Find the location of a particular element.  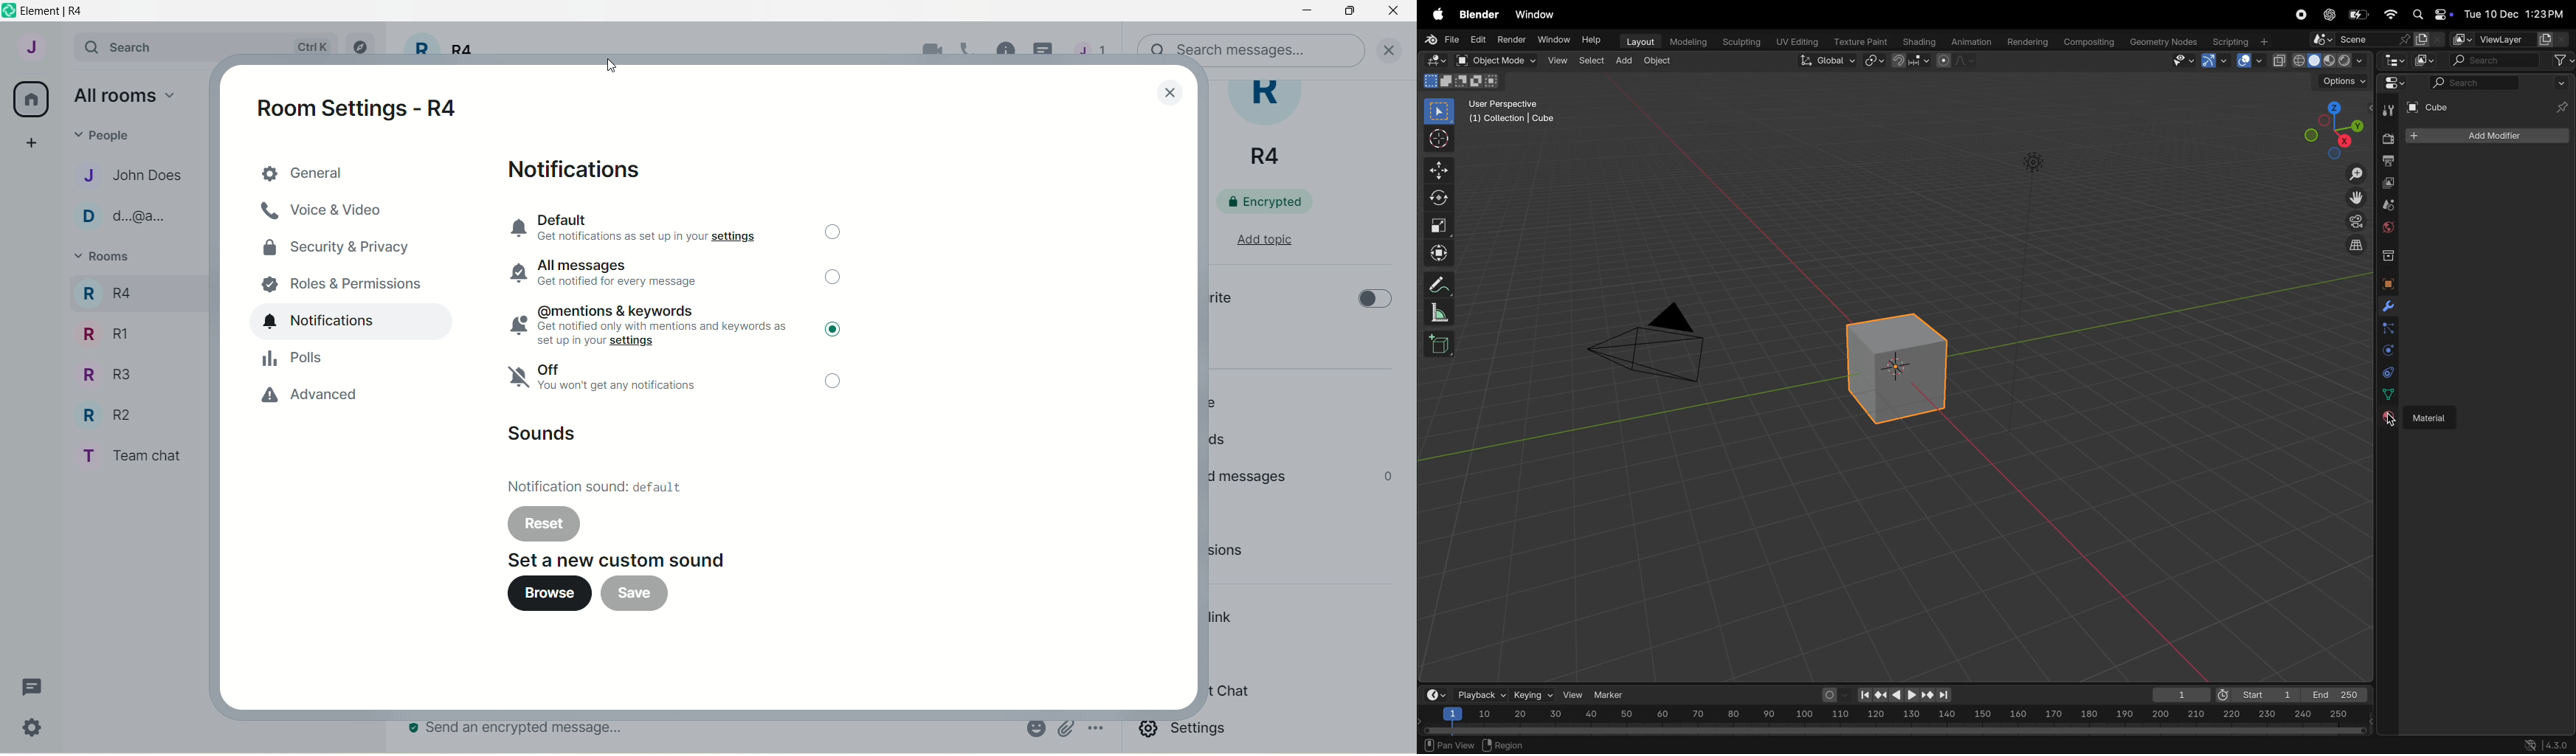

Security & Privacy is located at coordinates (345, 247).